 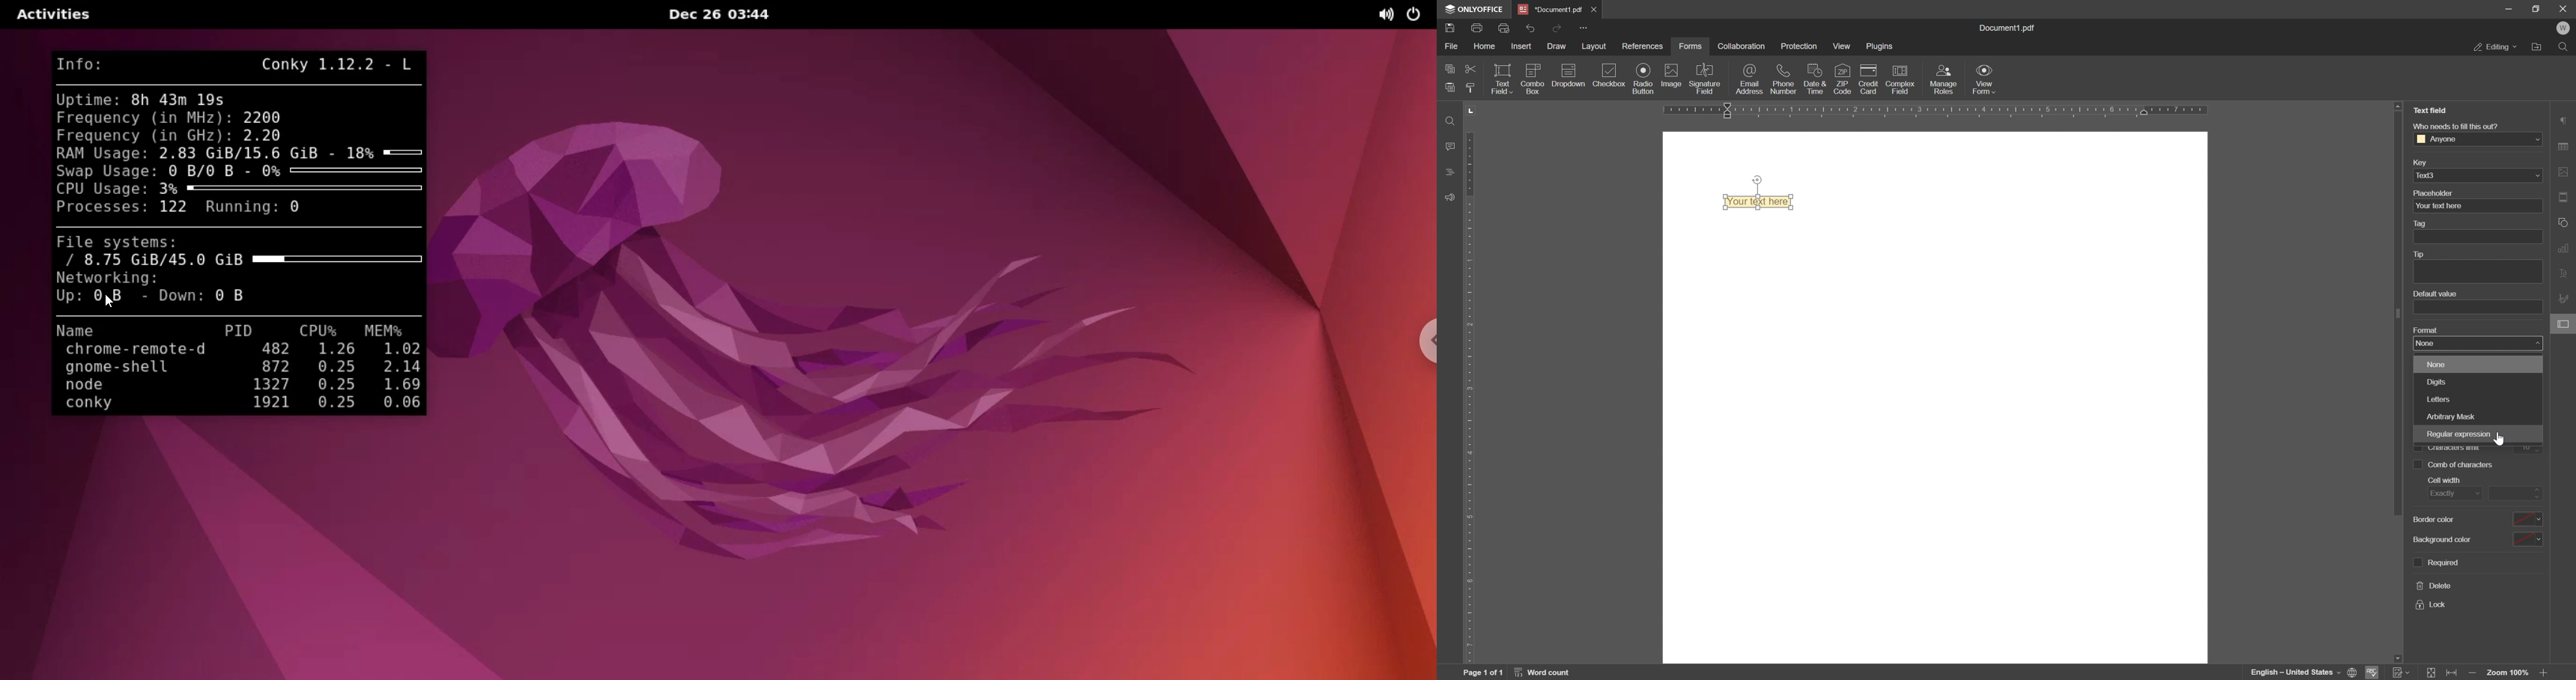 What do you see at coordinates (2375, 673) in the screenshot?
I see `spell checking` at bounding box center [2375, 673].